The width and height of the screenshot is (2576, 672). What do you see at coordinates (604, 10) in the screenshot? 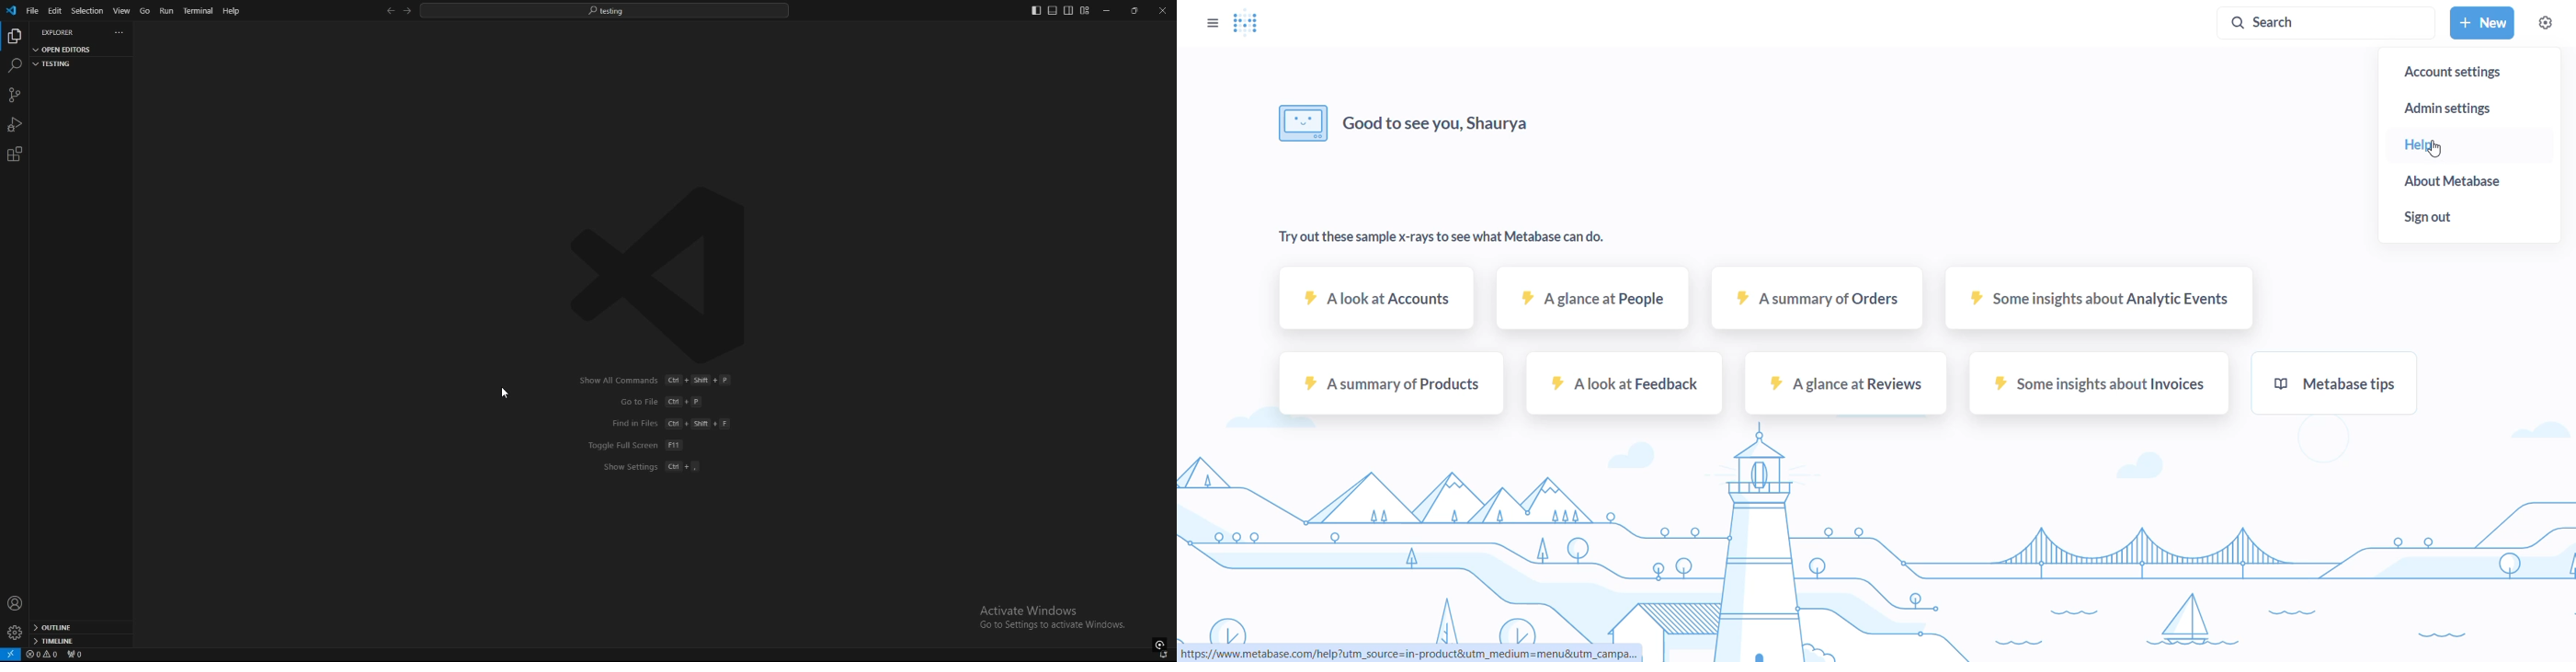
I see `search bar` at bounding box center [604, 10].